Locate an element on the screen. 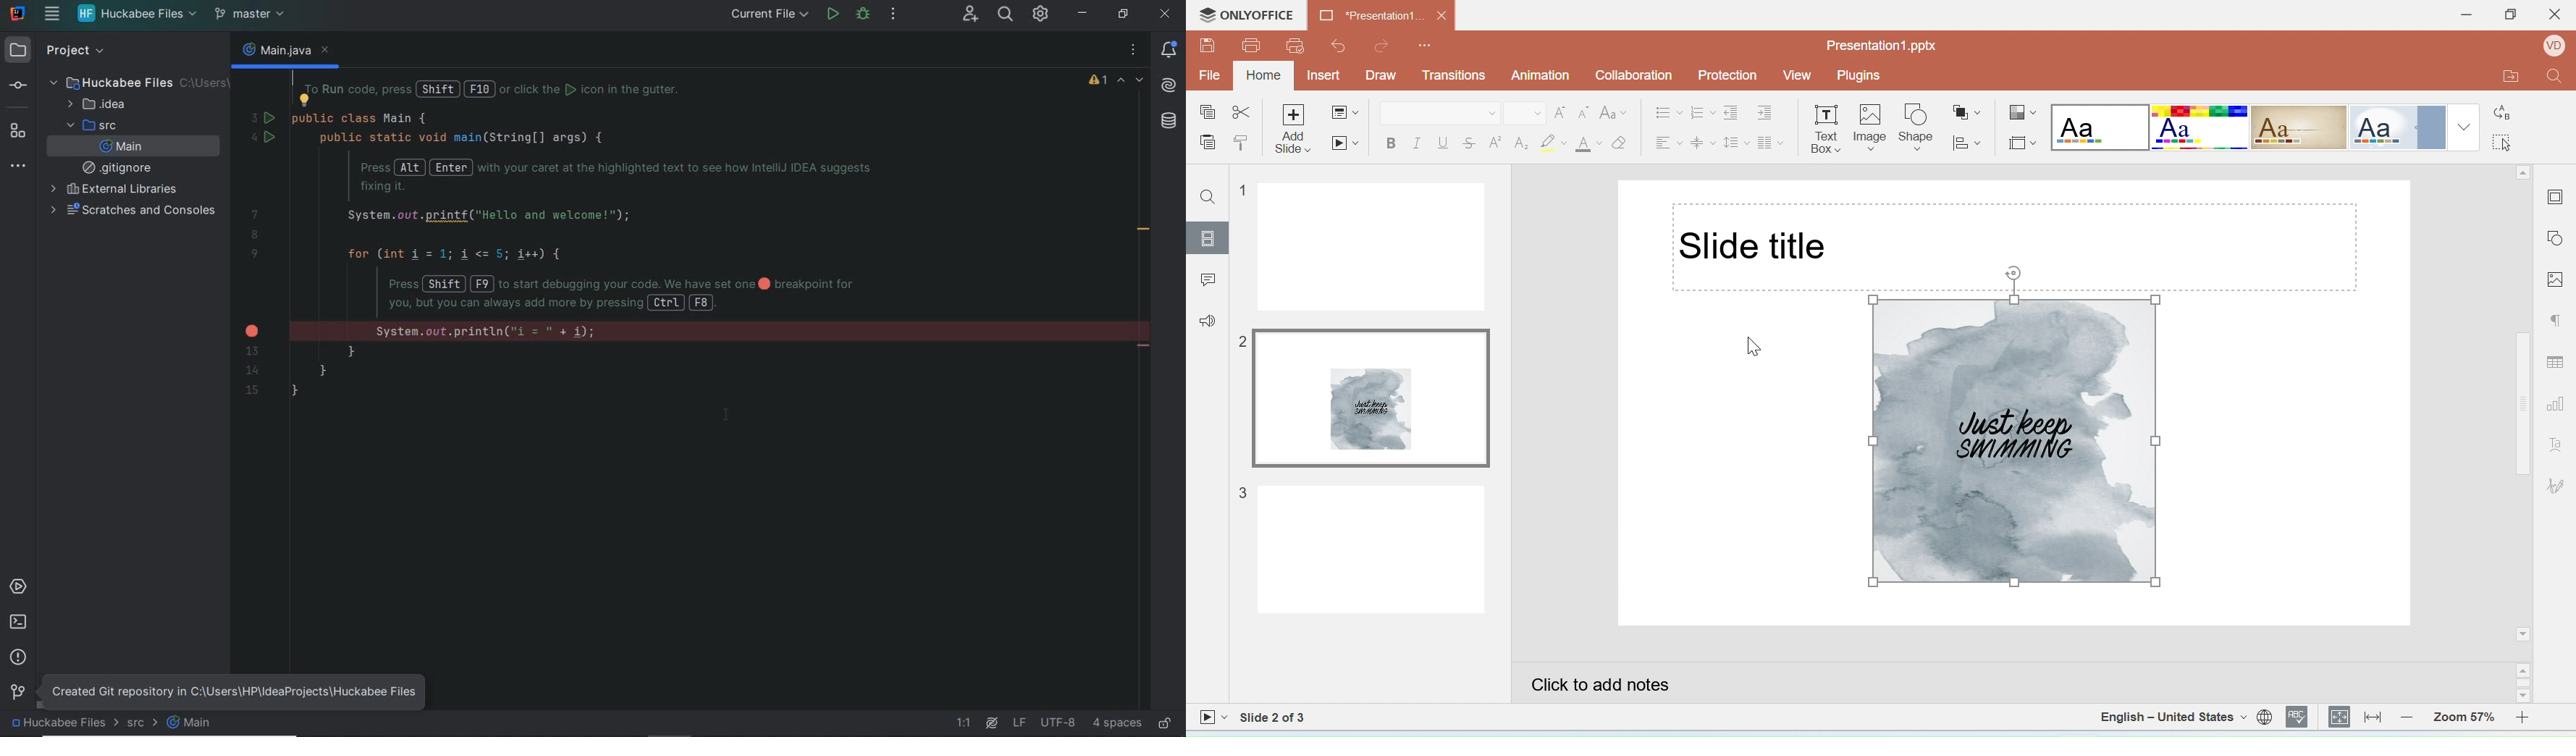 The image size is (2576, 756). Signature settings is located at coordinates (2558, 485).